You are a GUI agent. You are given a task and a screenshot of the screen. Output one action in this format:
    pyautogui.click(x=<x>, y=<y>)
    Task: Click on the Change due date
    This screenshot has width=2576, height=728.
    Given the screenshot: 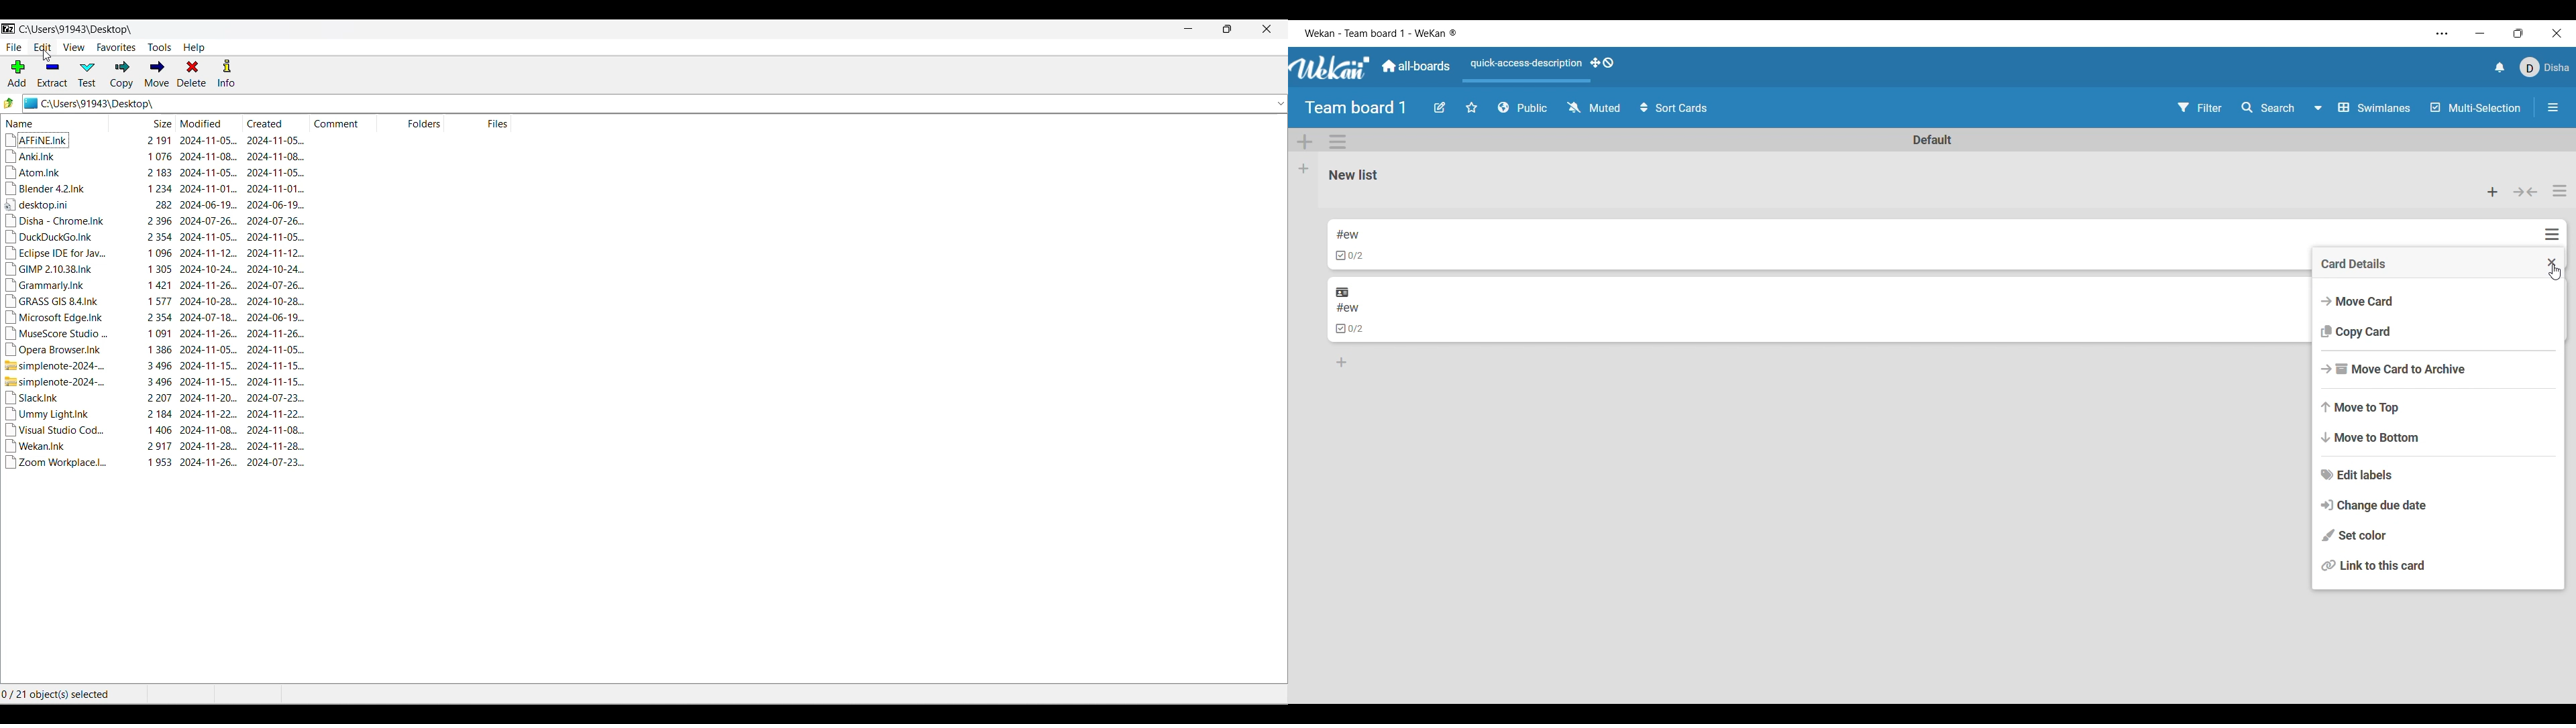 What is the action you would take?
    pyautogui.click(x=2438, y=505)
    